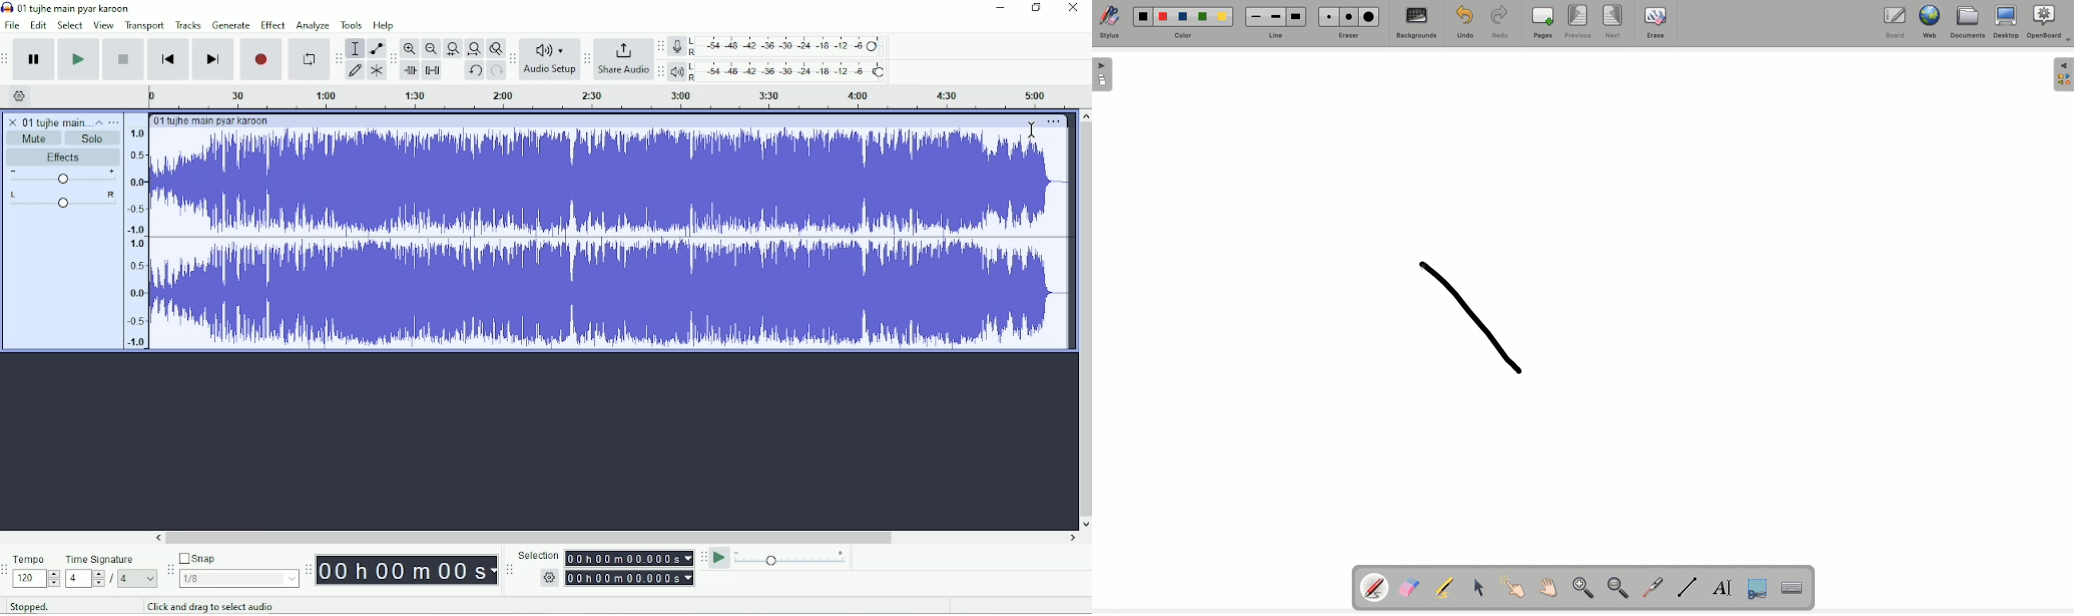 The image size is (2100, 616). I want to click on Vertical scrollbar, so click(1085, 320).